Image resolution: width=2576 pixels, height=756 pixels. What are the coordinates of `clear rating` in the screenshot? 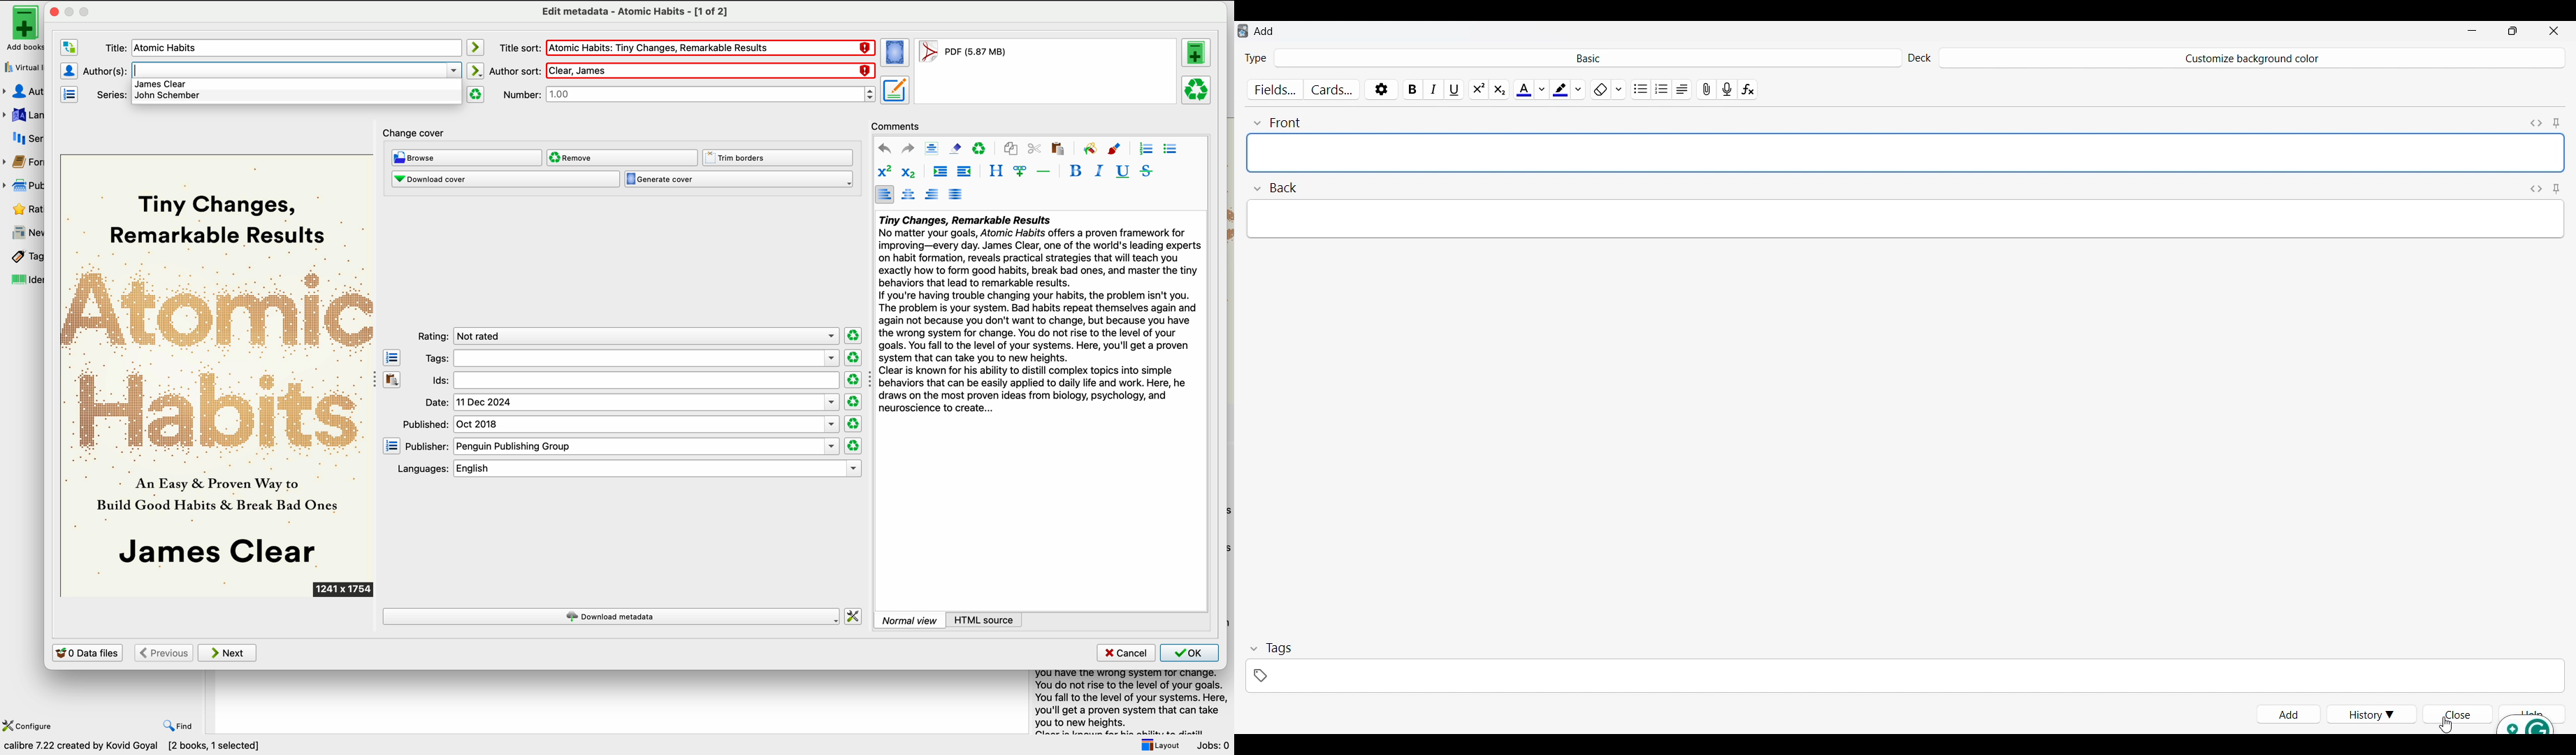 It's located at (853, 334).